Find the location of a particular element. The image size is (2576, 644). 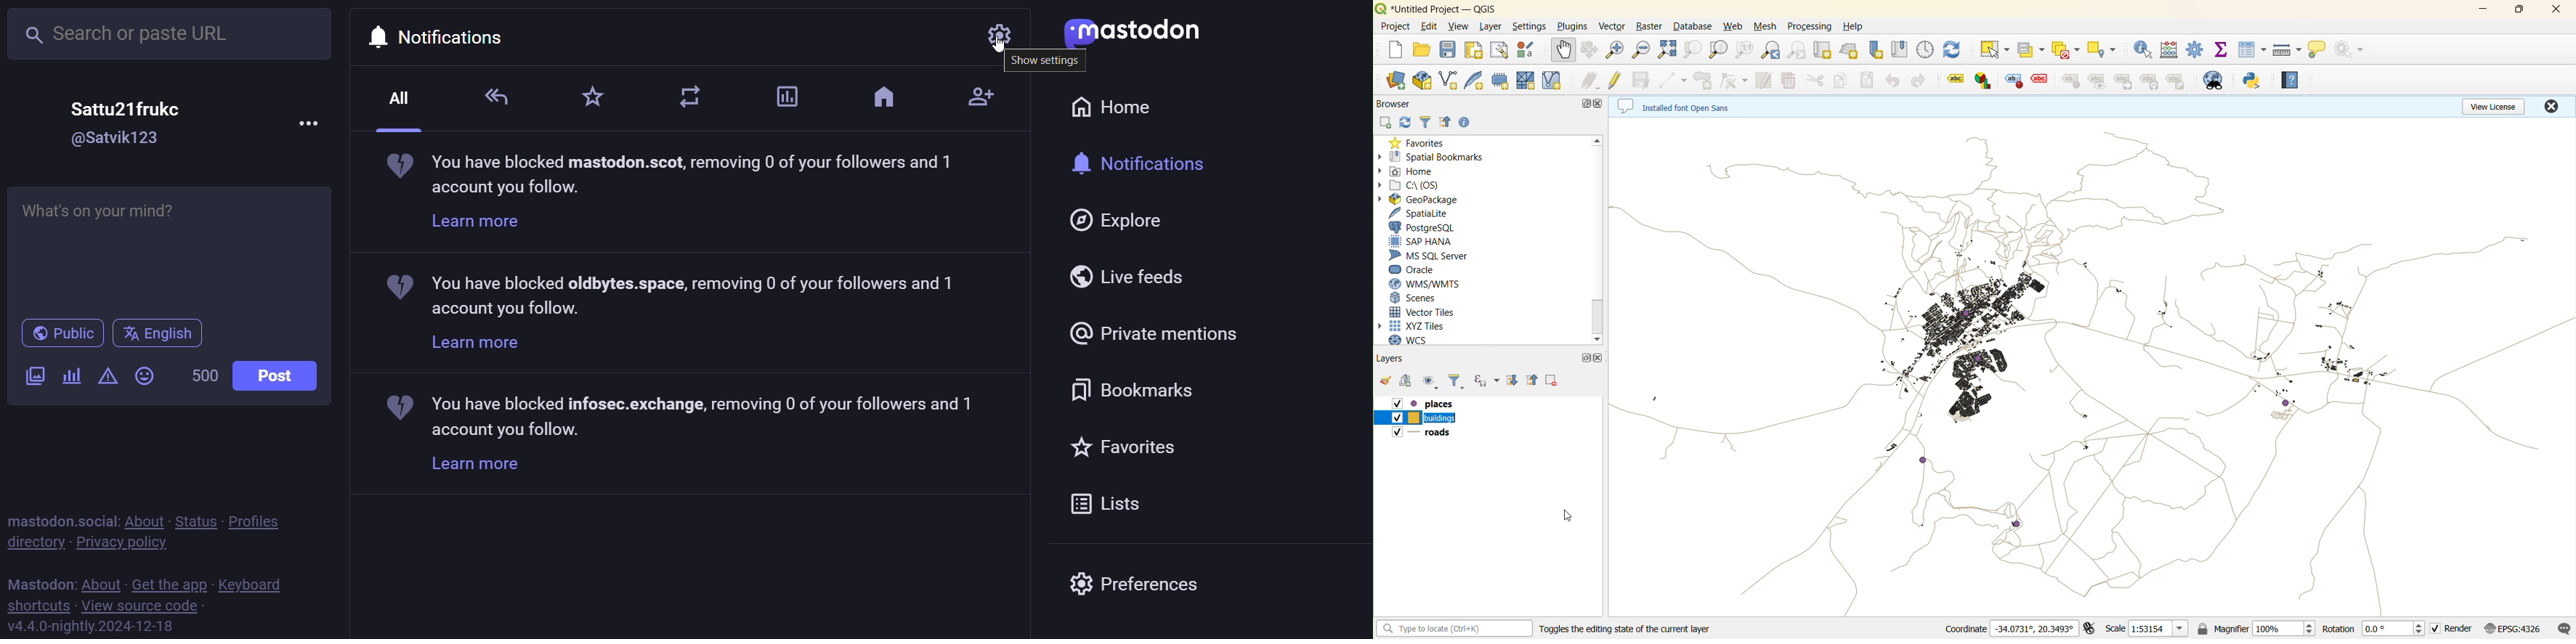

delete is located at coordinates (1791, 80).